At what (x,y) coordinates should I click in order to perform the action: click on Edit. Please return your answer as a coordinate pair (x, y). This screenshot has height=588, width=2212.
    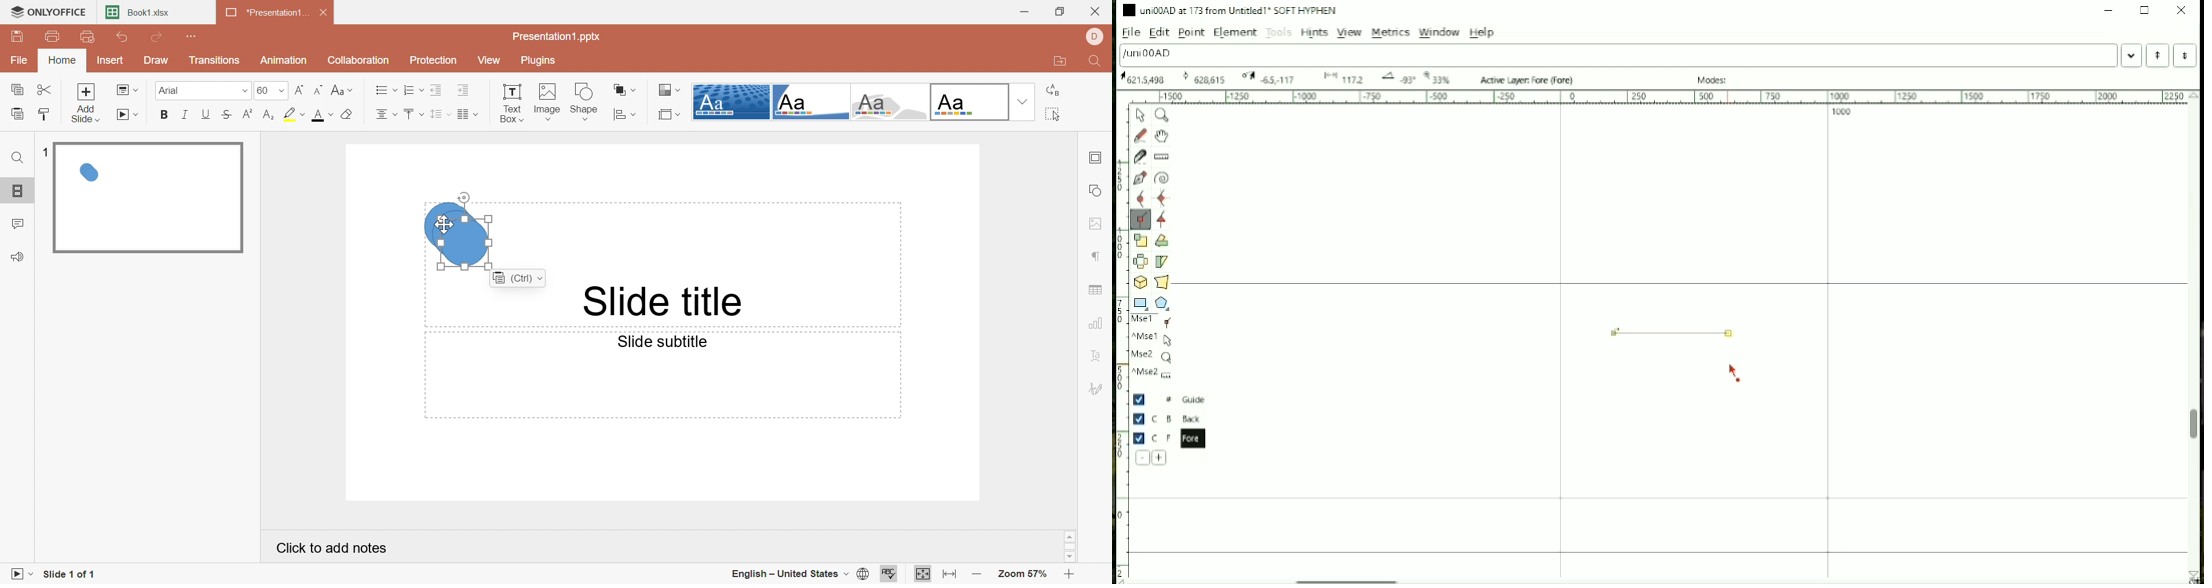
    Looking at the image, I should click on (1161, 33).